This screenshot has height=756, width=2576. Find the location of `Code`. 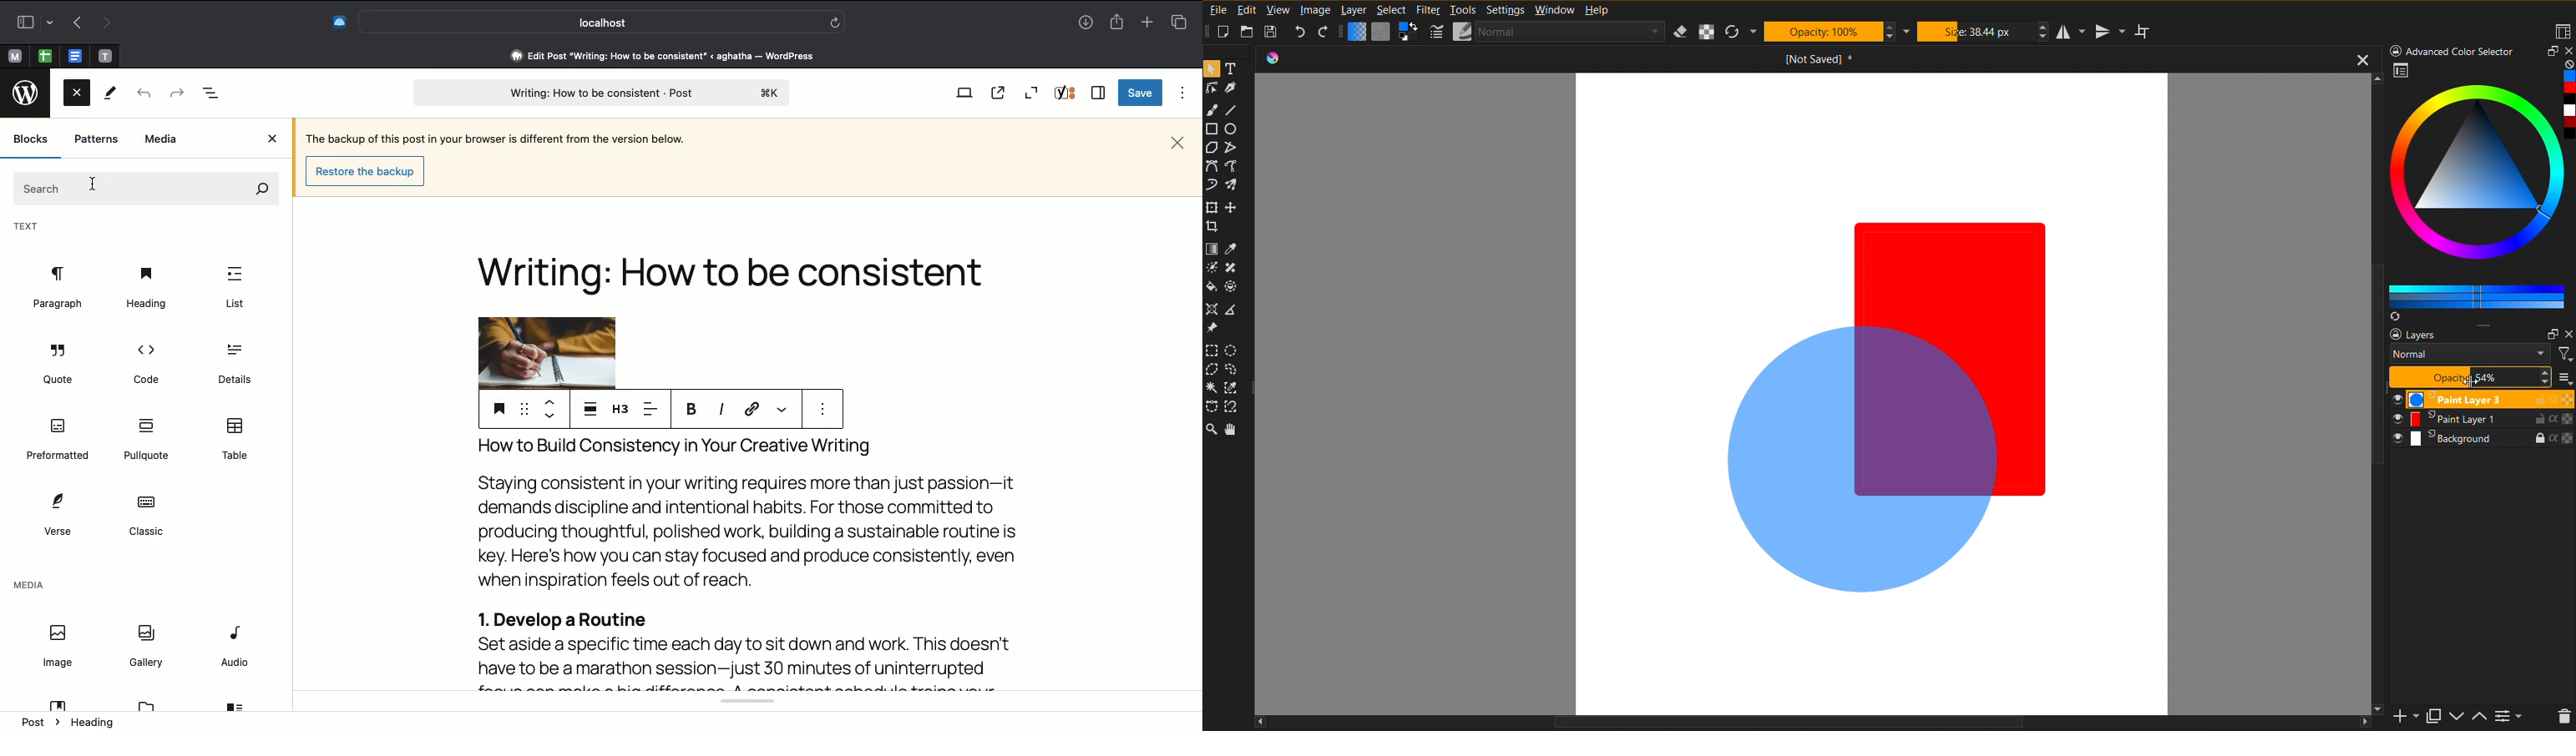

Code is located at coordinates (144, 363).